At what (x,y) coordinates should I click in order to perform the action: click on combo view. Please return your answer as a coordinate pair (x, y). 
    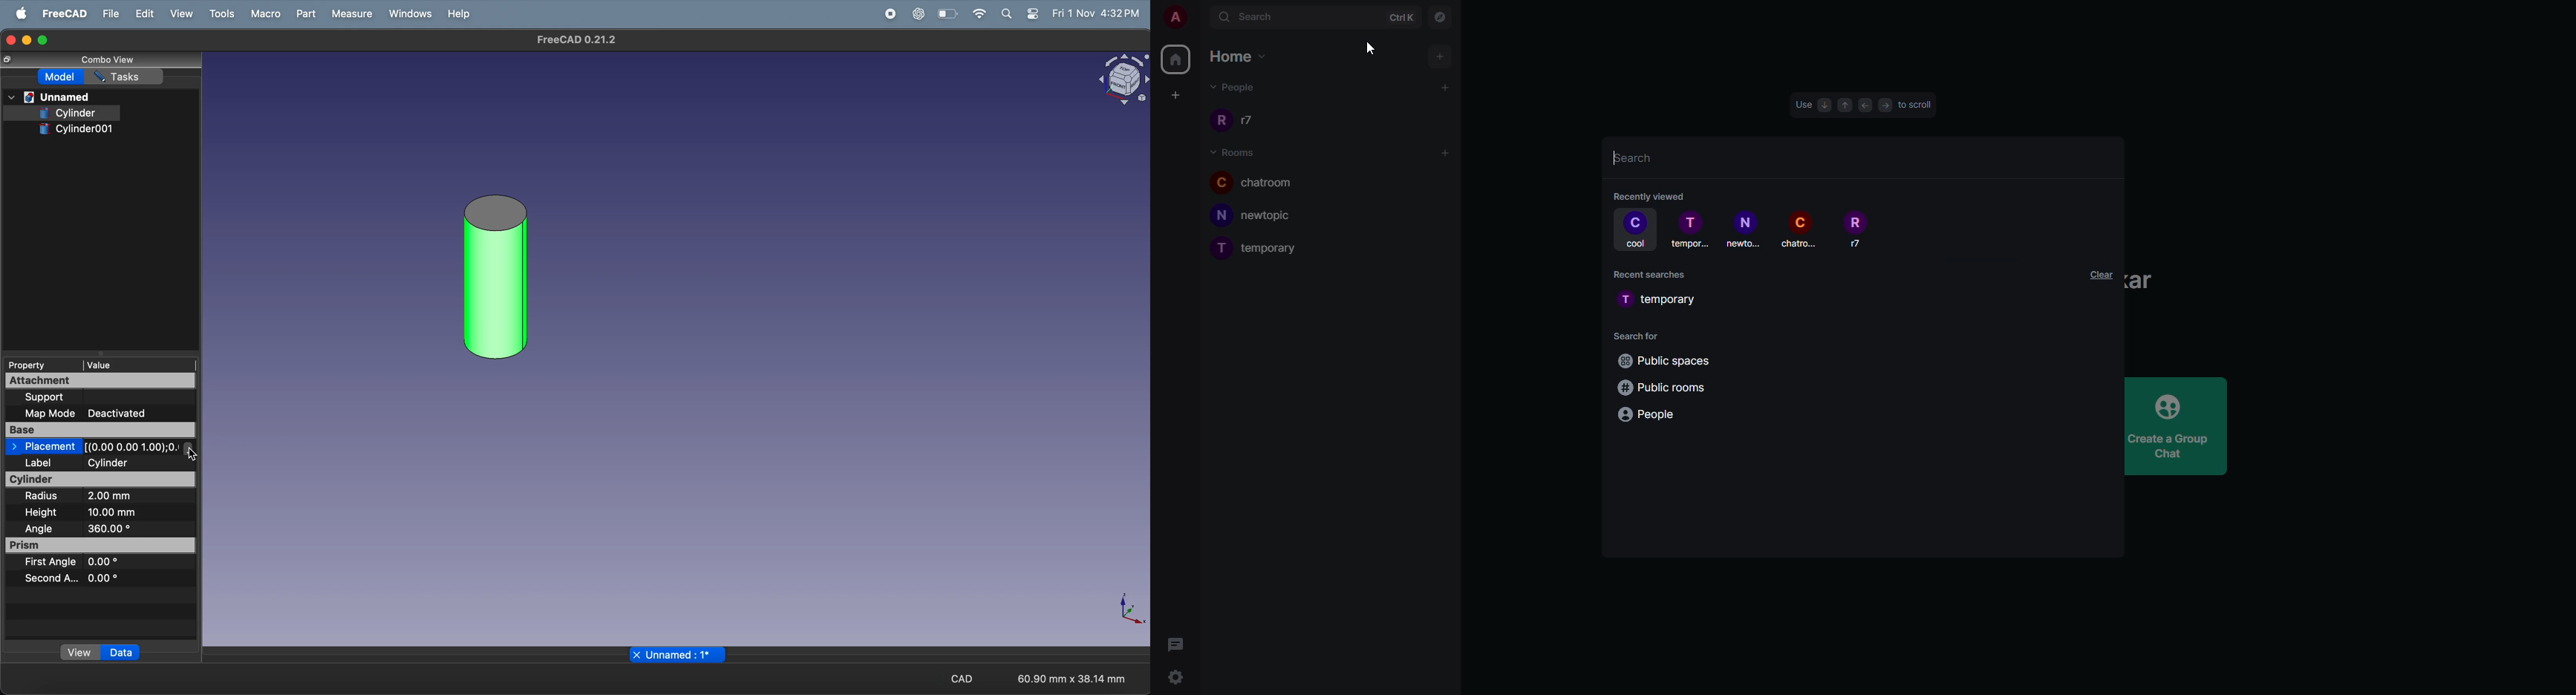
    Looking at the image, I should click on (108, 60).